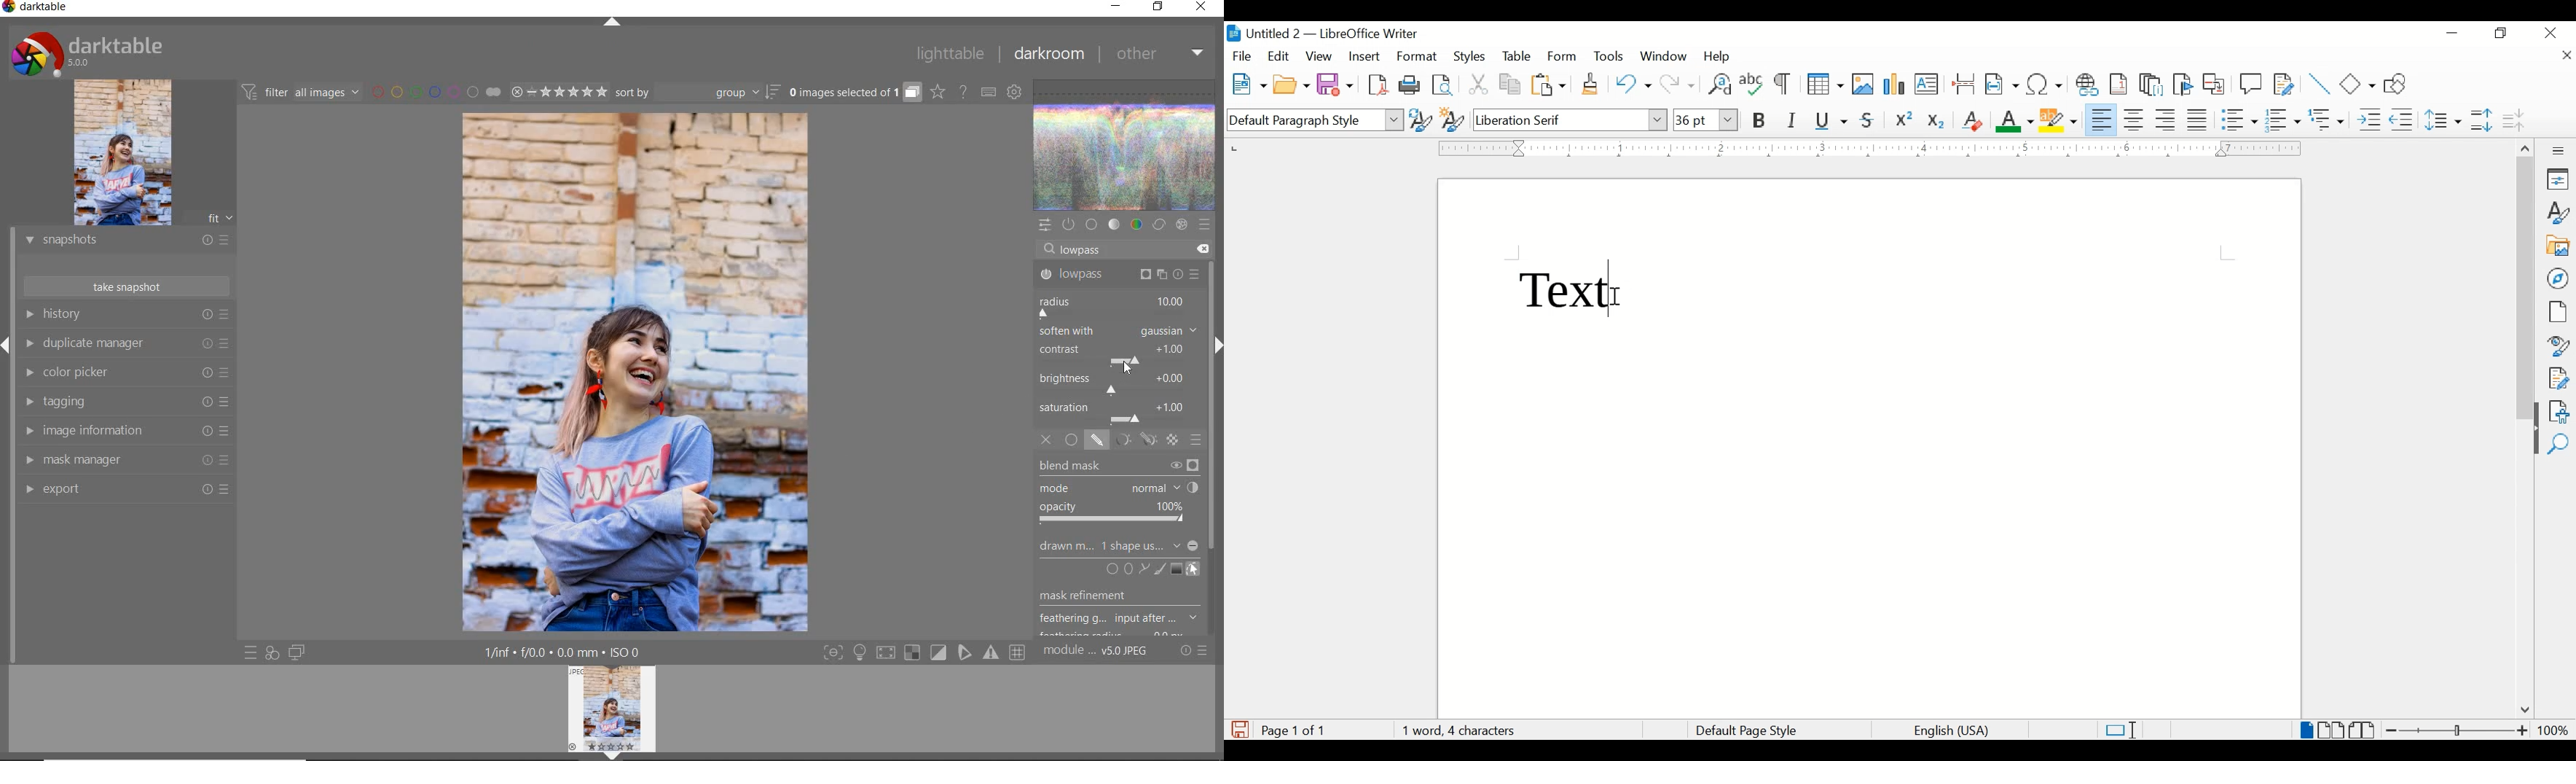  Describe the element at coordinates (2198, 120) in the screenshot. I see `justify` at that location.